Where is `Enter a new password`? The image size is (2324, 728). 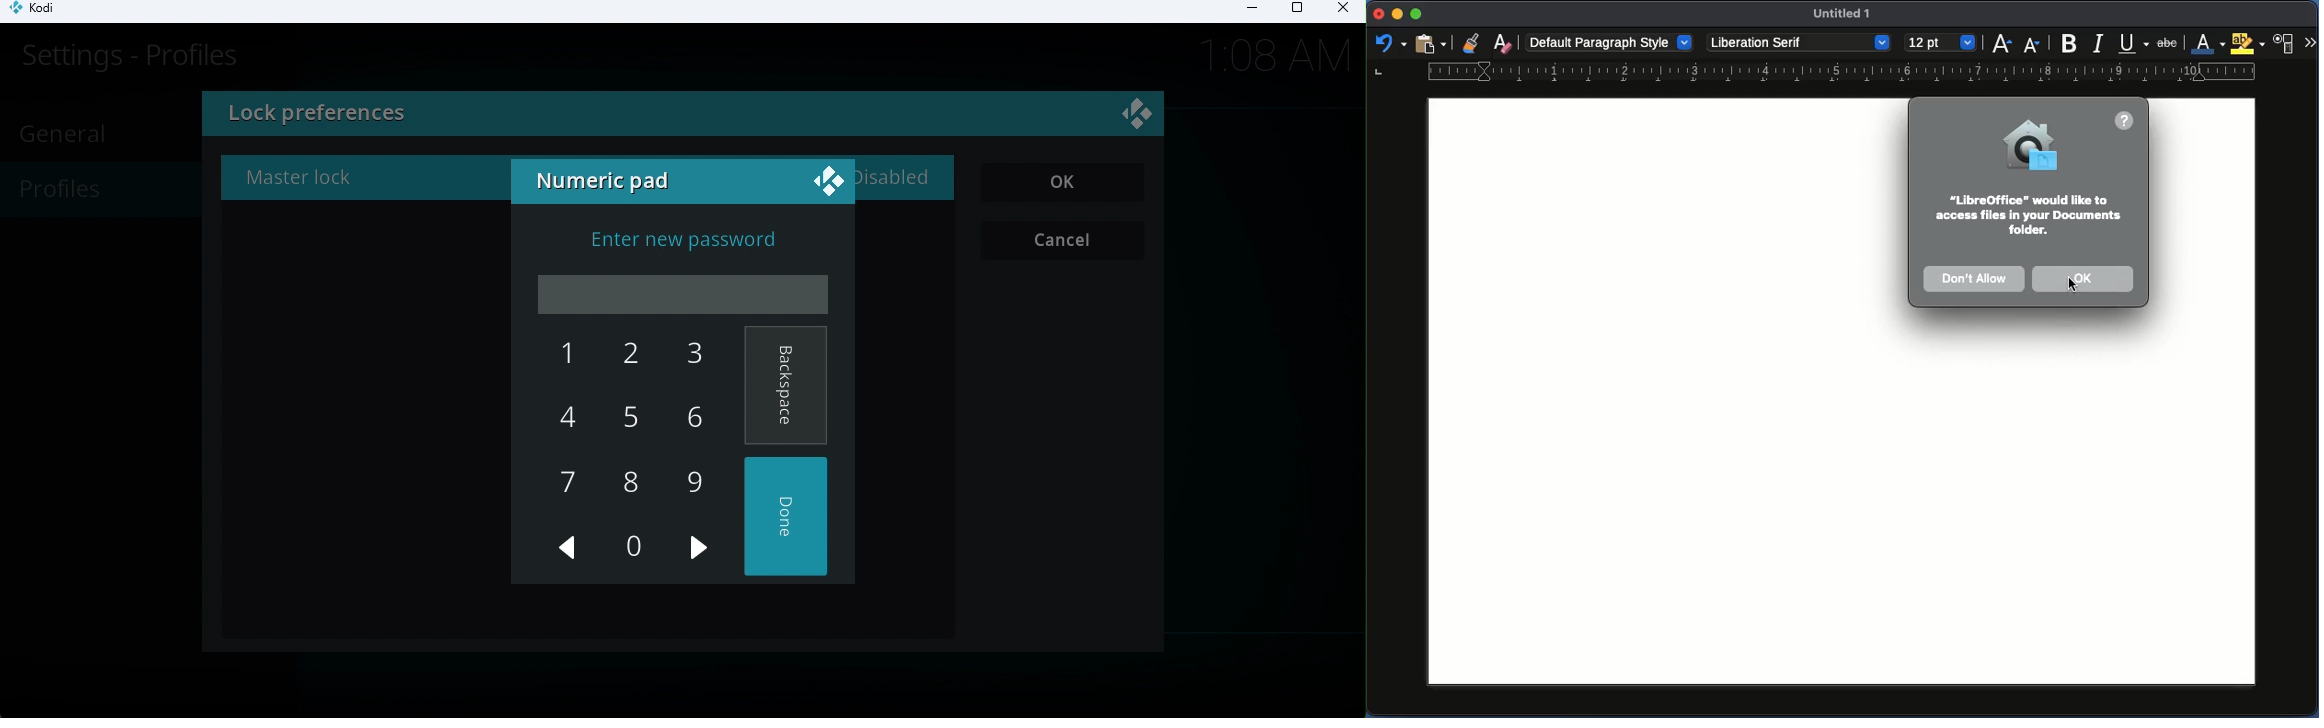 Enter a new password is located at coordinates (685, 243).